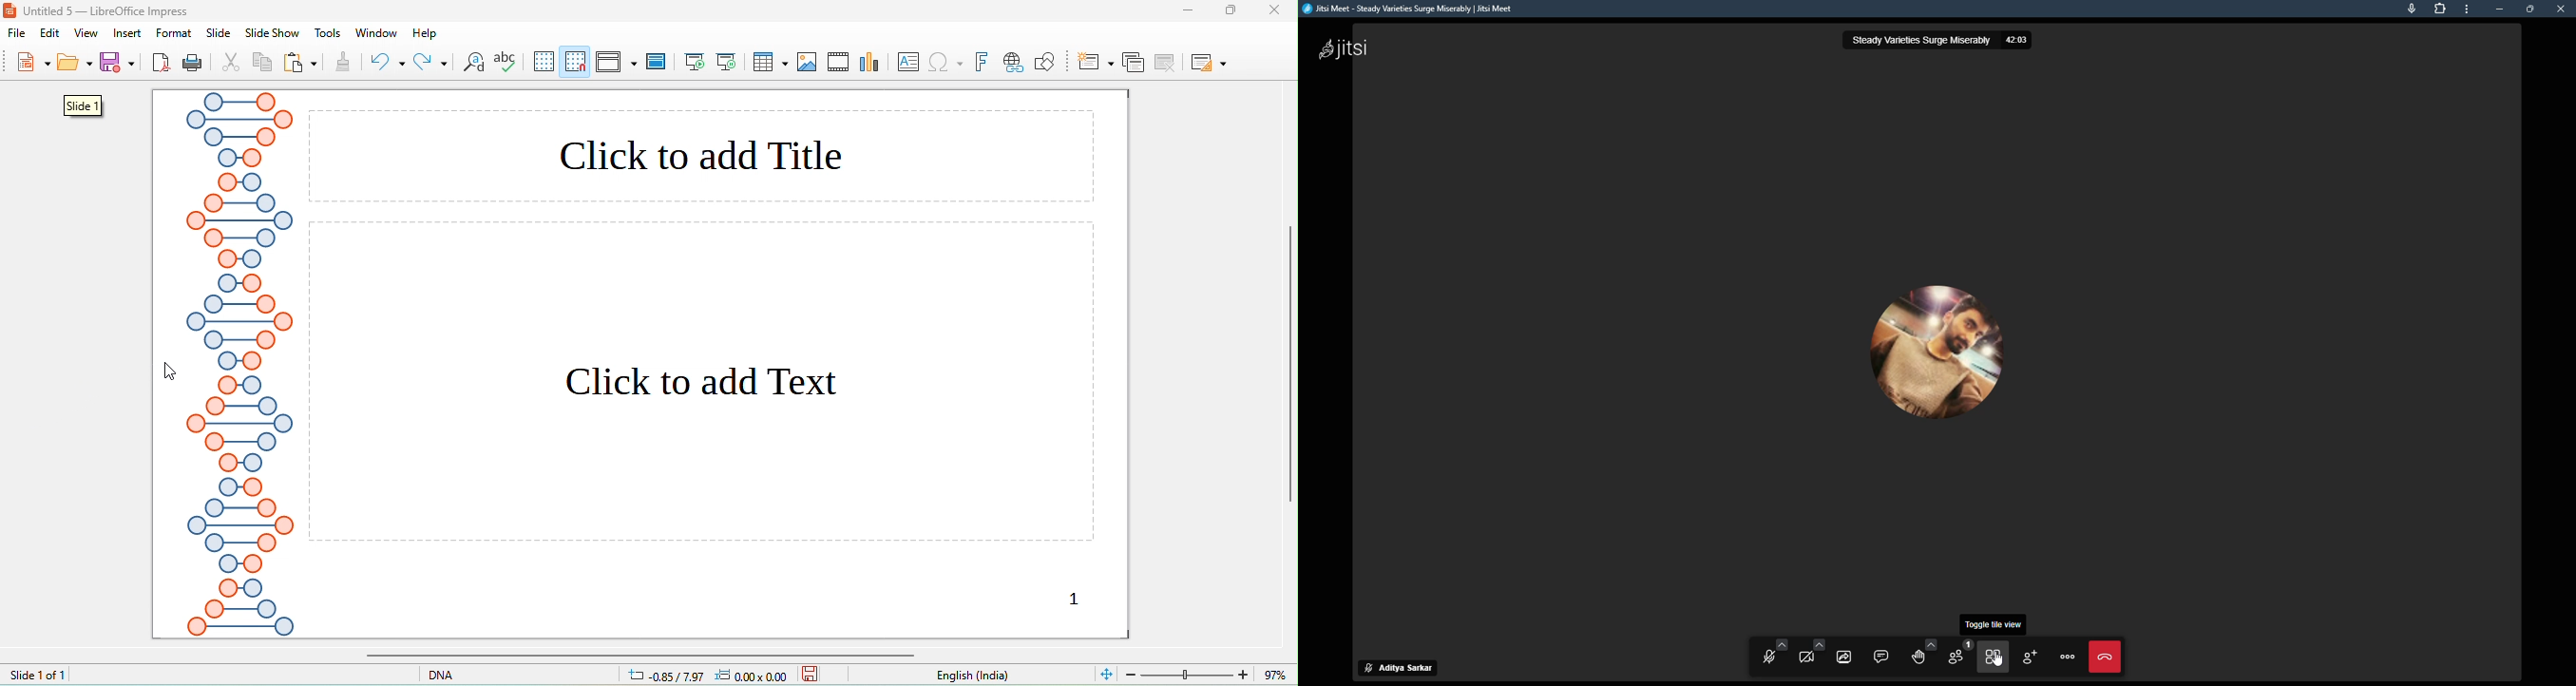  Describe the element at coordinates (701, 676) in the screenshot. I see `cursor and object position` at that location.